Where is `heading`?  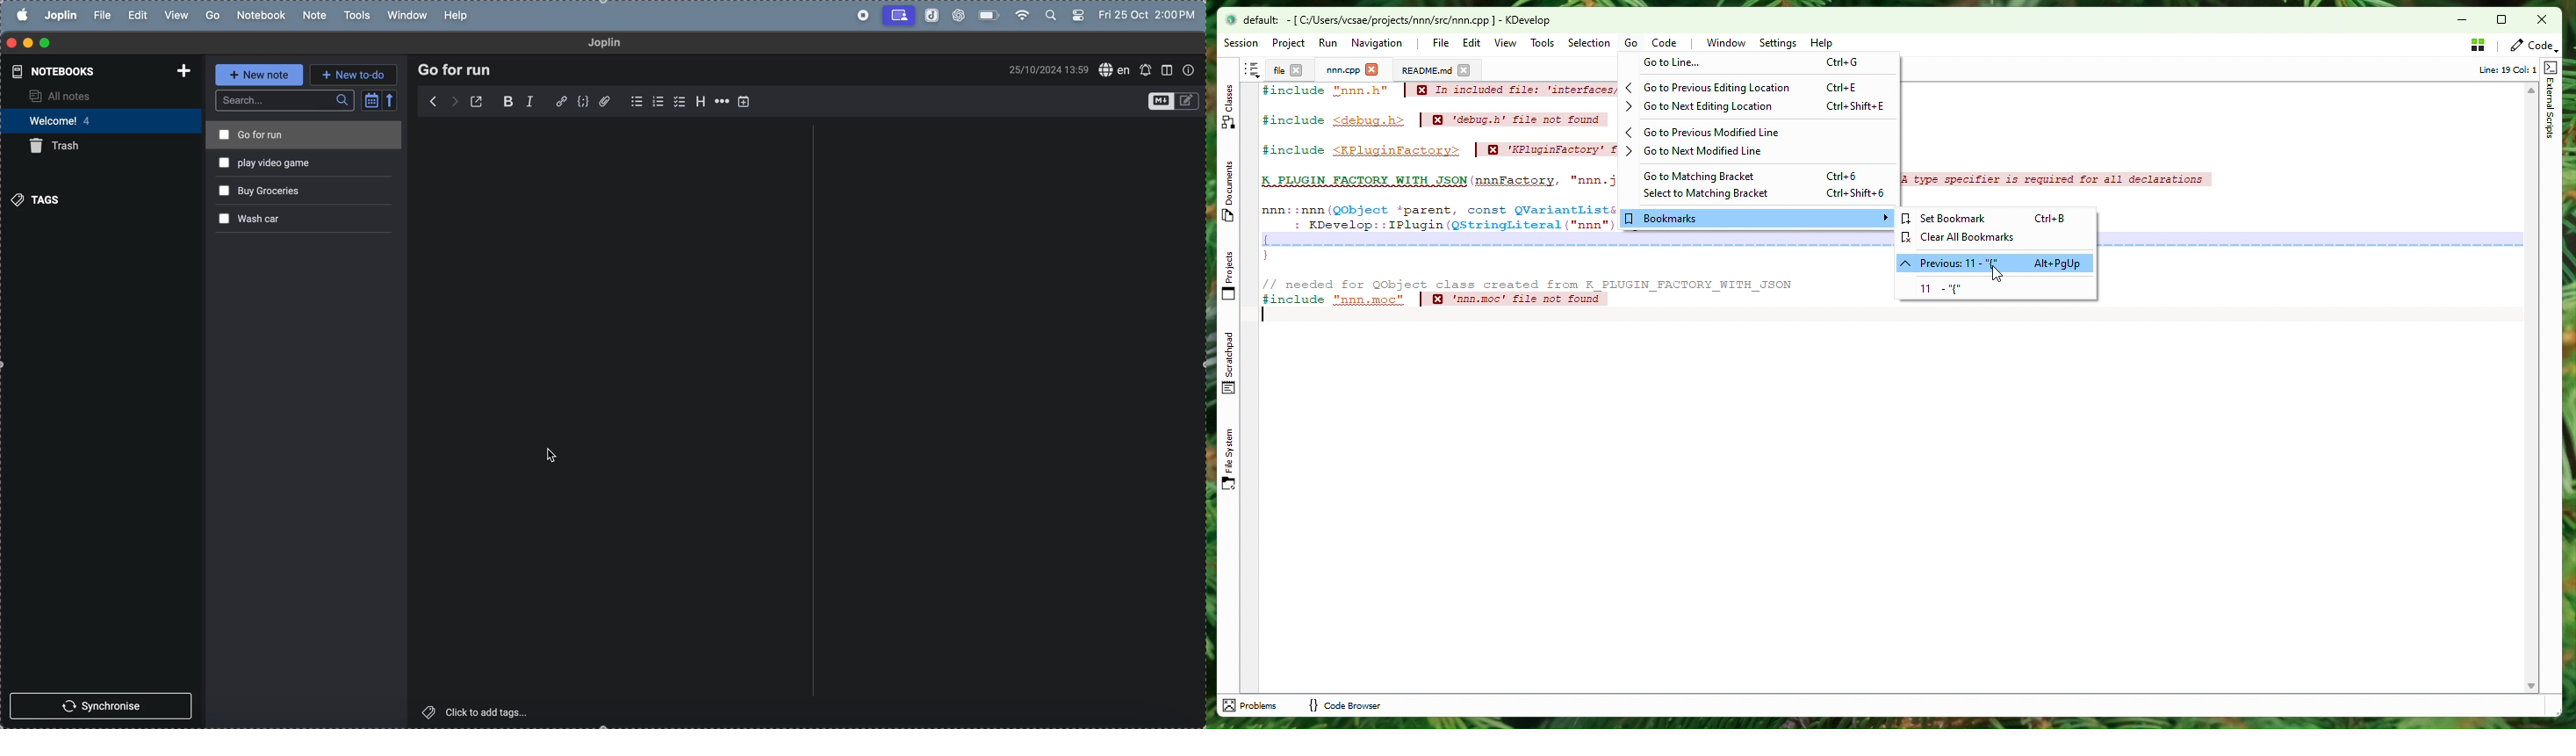
heading is located at coordinates (704, 101).